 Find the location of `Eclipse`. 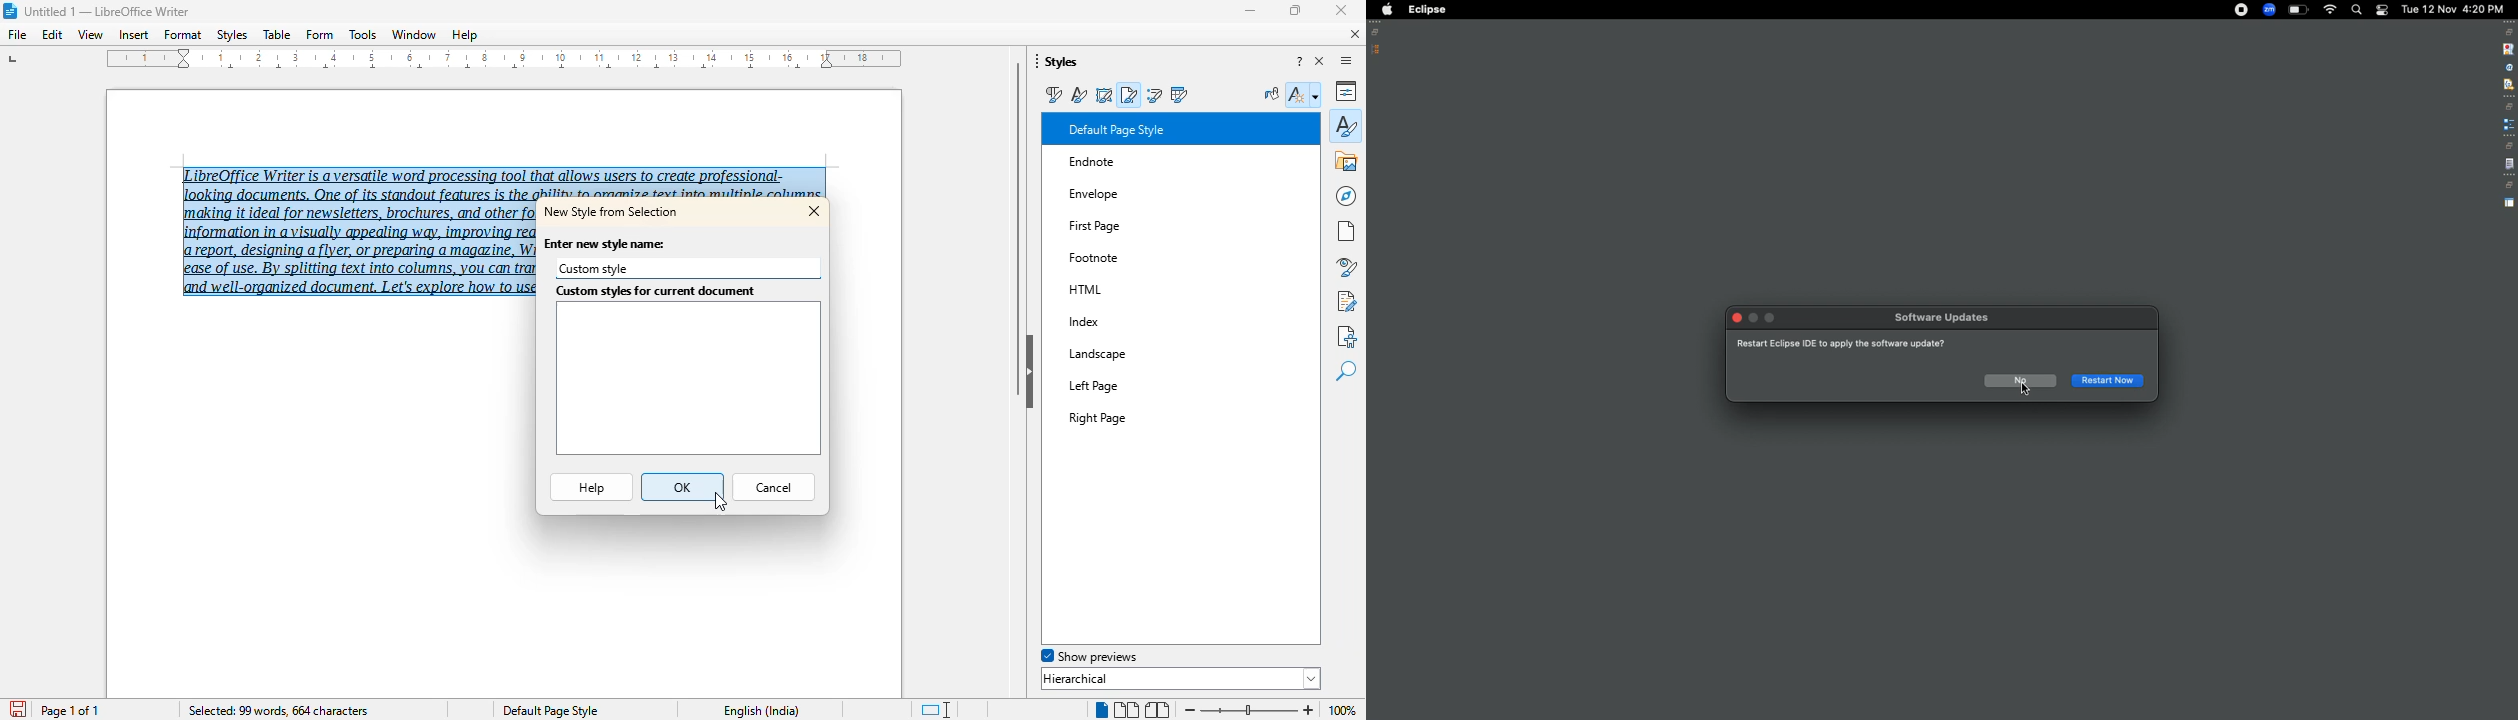

Eclipse is located at coordinates (1427, 10).